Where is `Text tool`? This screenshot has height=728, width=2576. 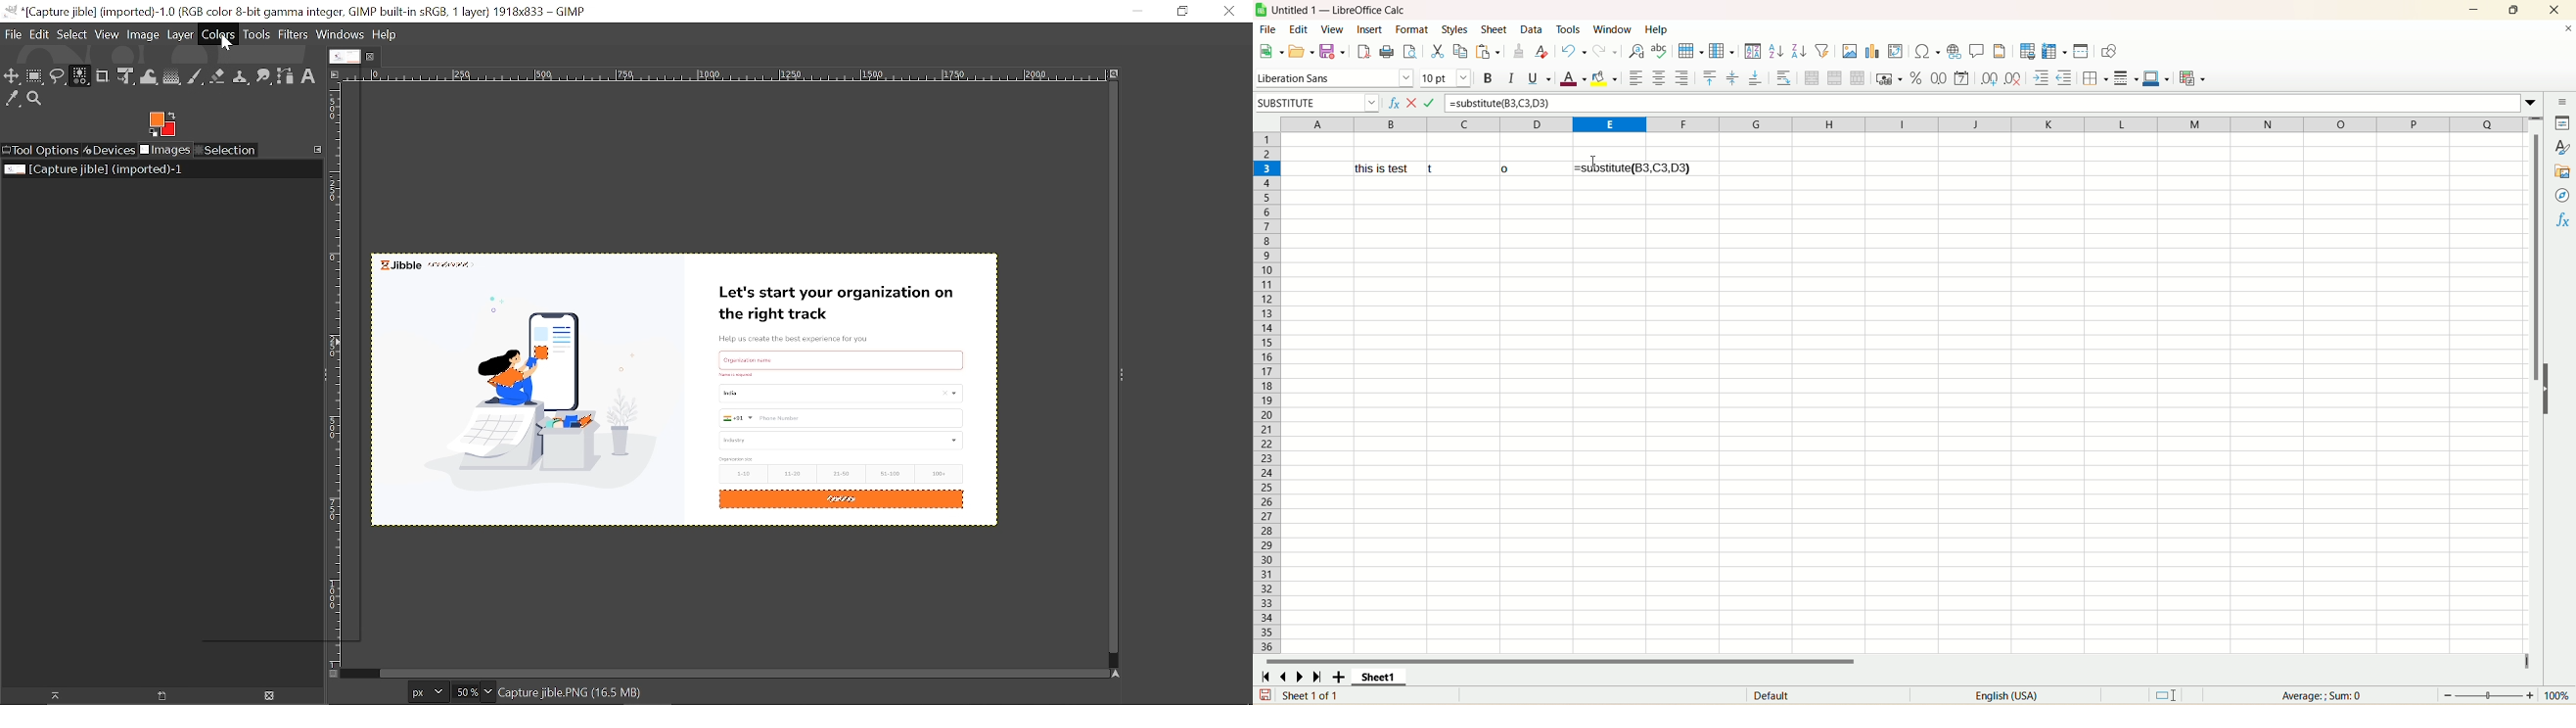
Text tool is located at coordinates (307, 76).